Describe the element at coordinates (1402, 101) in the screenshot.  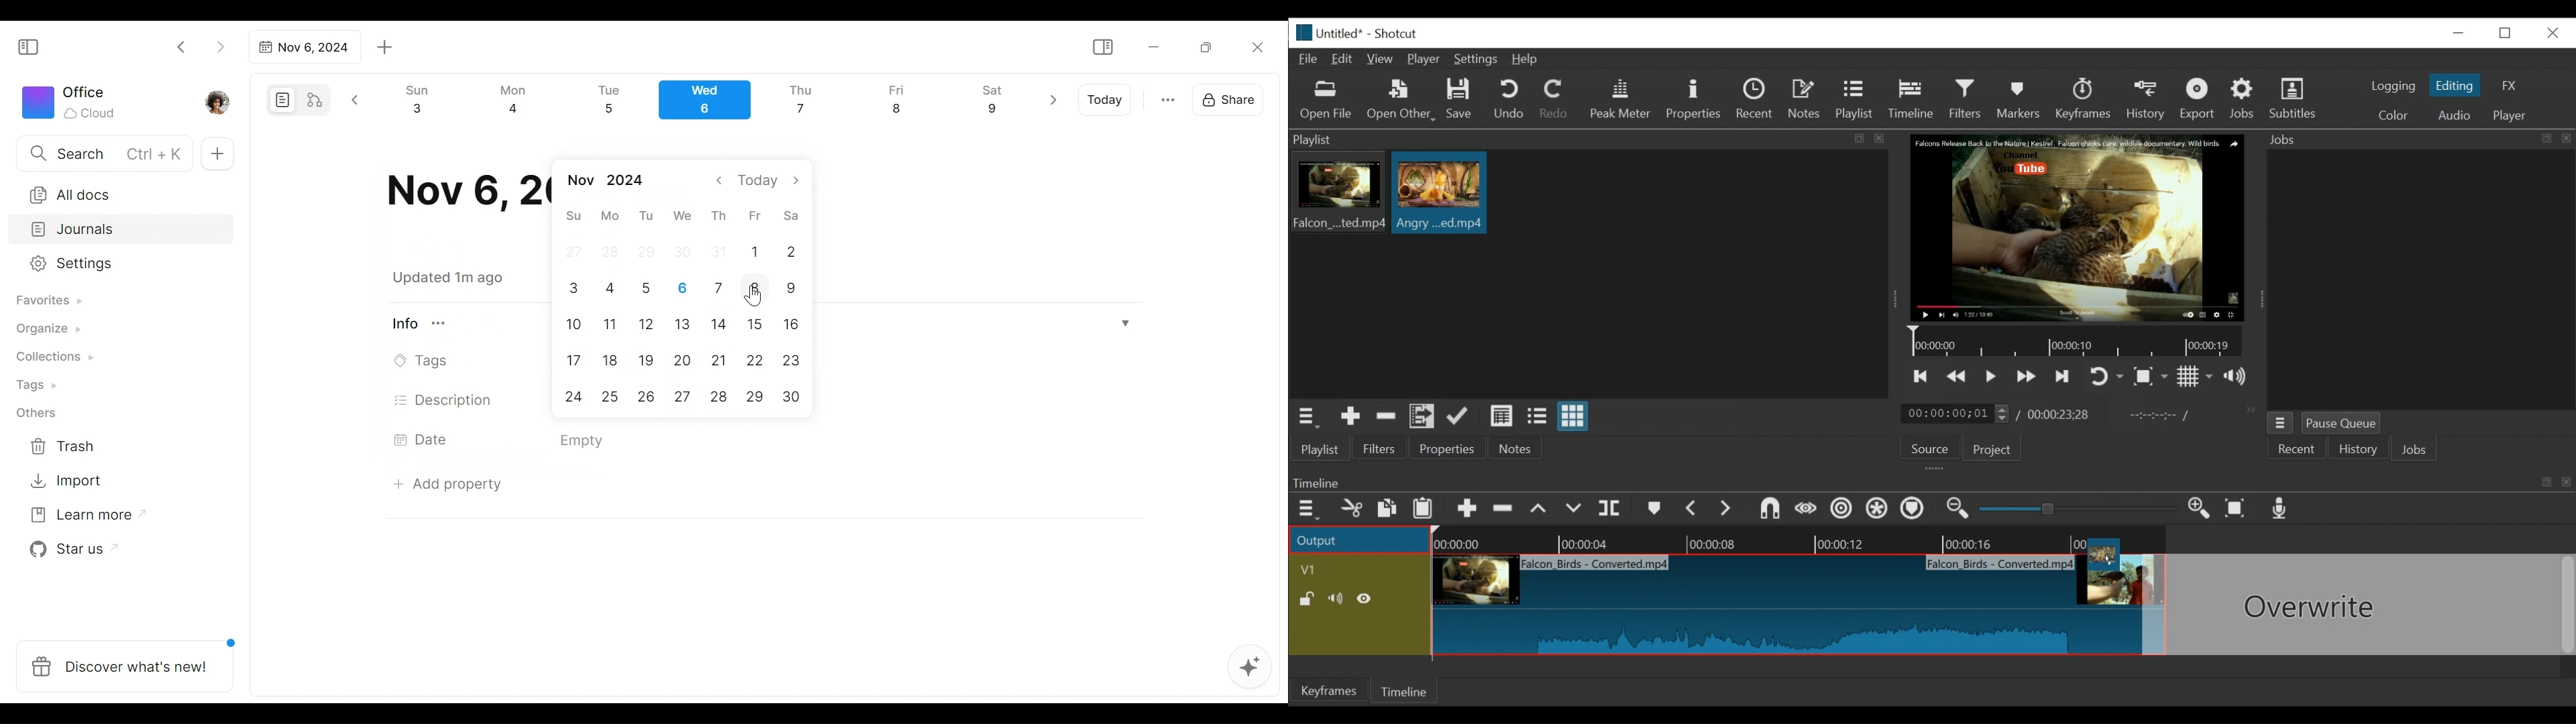
I see `Open Other` at that location.